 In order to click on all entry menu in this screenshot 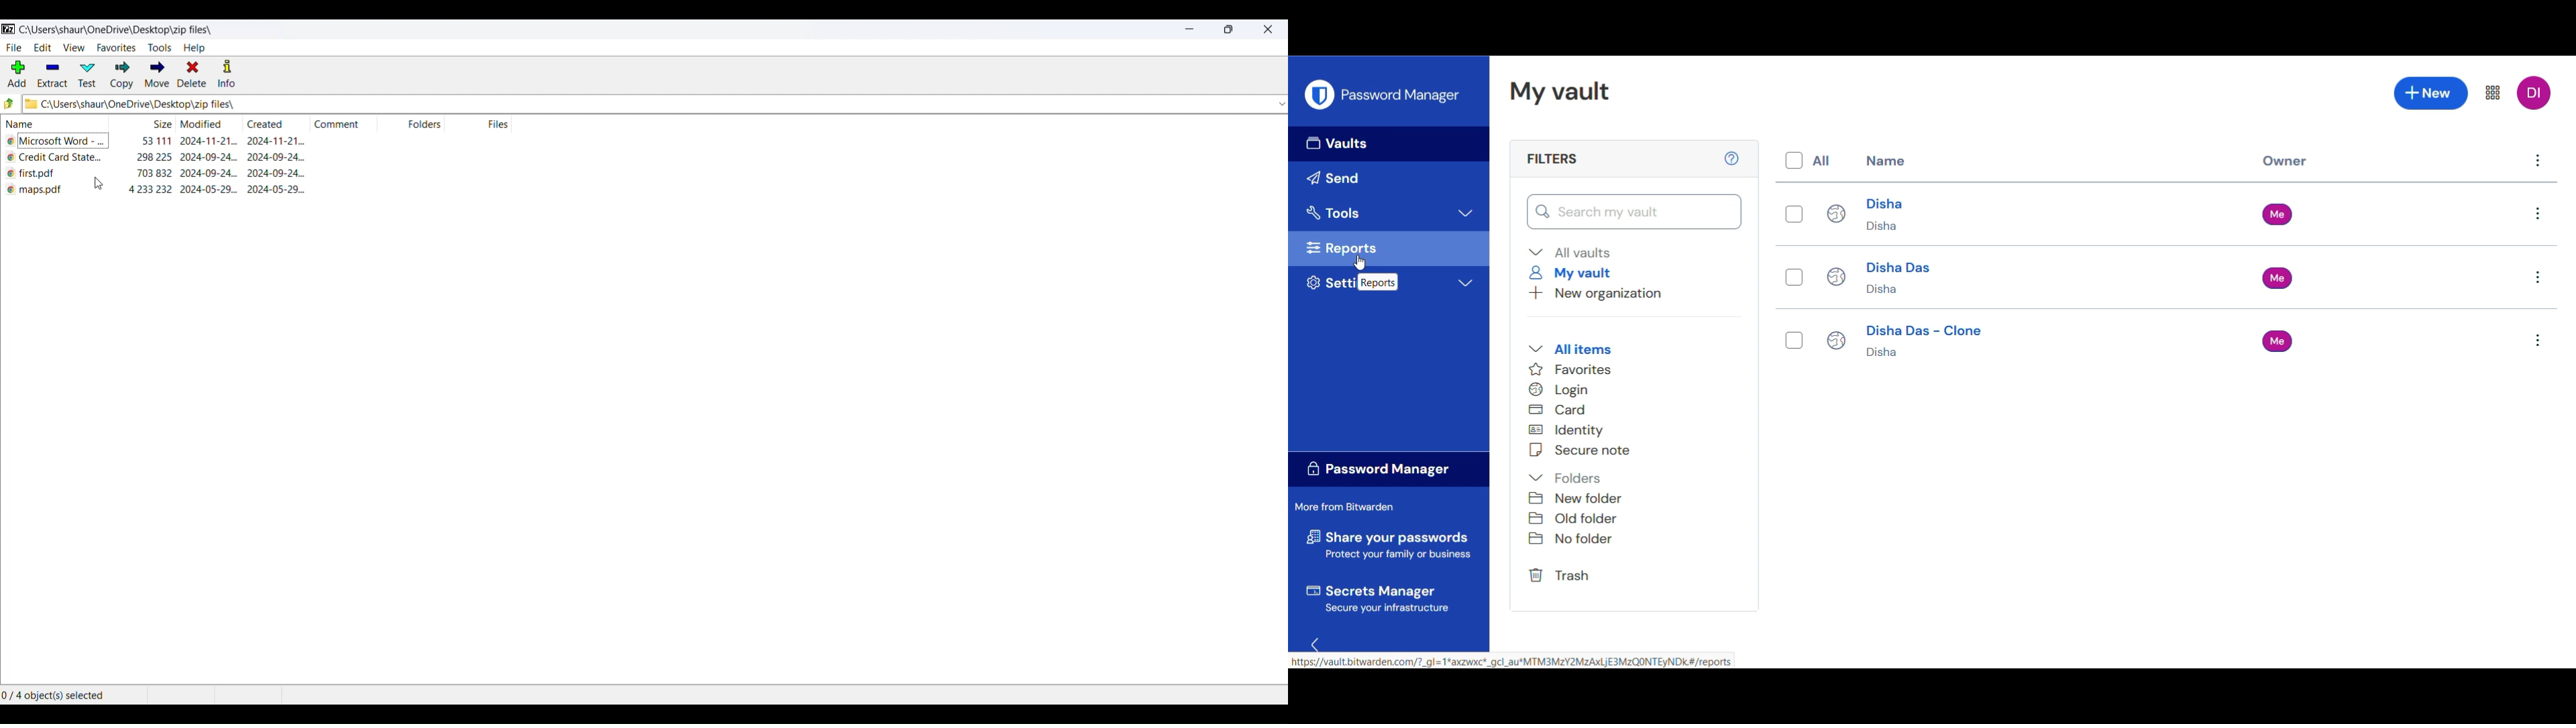, I will do `click(2538, 163)`.